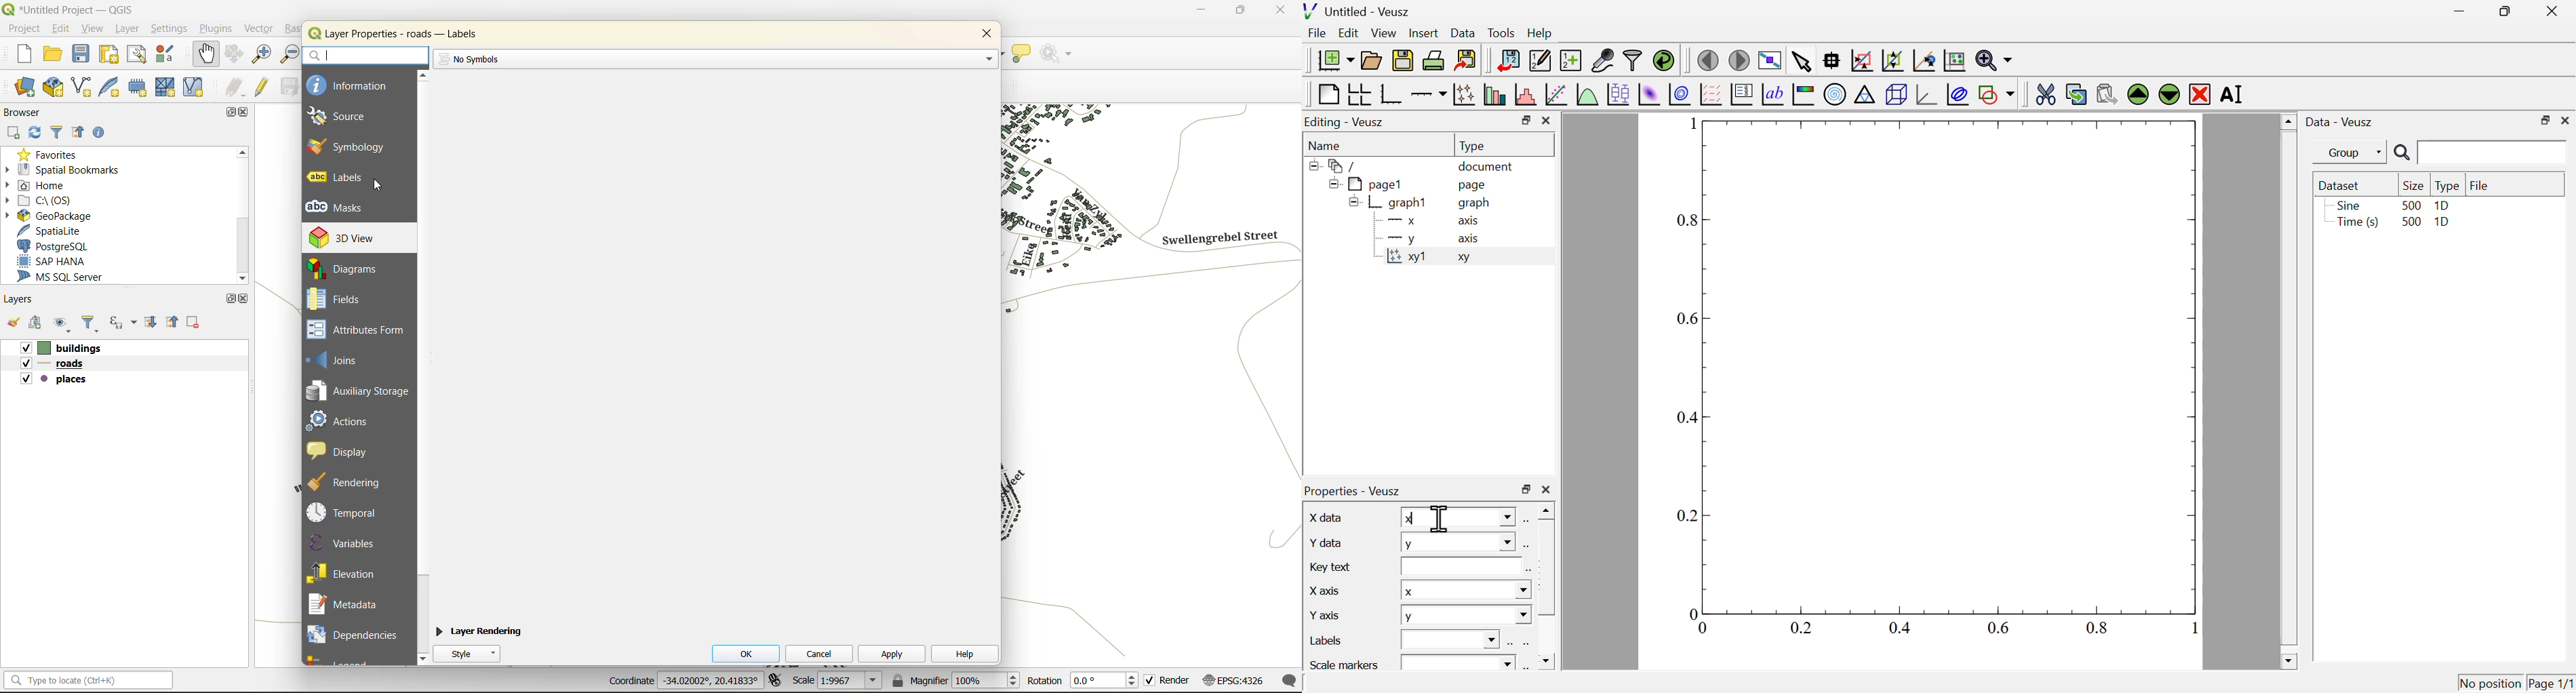 Image resolution: width=2576 pixels, height=700 pixels. Describe the element at coordinates (340, 178) in the screenshot. I see `labels` at that location.